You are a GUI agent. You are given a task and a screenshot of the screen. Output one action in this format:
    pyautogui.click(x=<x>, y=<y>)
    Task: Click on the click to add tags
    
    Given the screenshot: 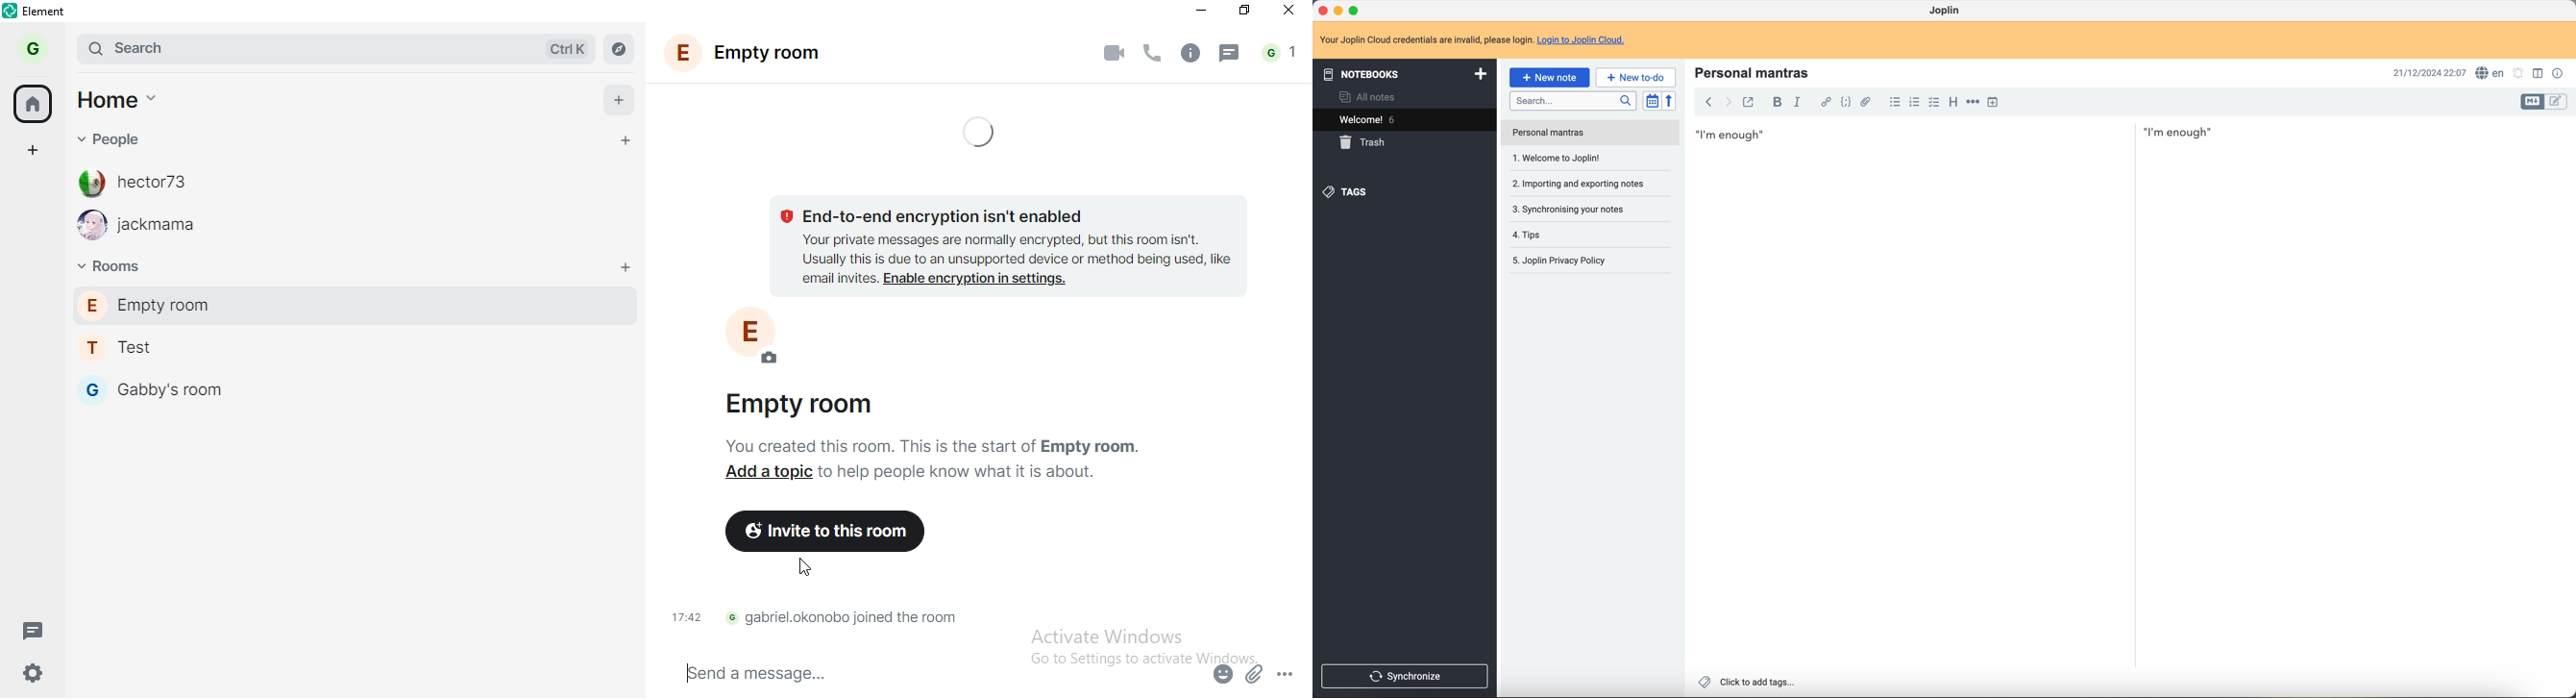 What is the action you would take?
    pyautogui.click(x=1746, y=683)
    